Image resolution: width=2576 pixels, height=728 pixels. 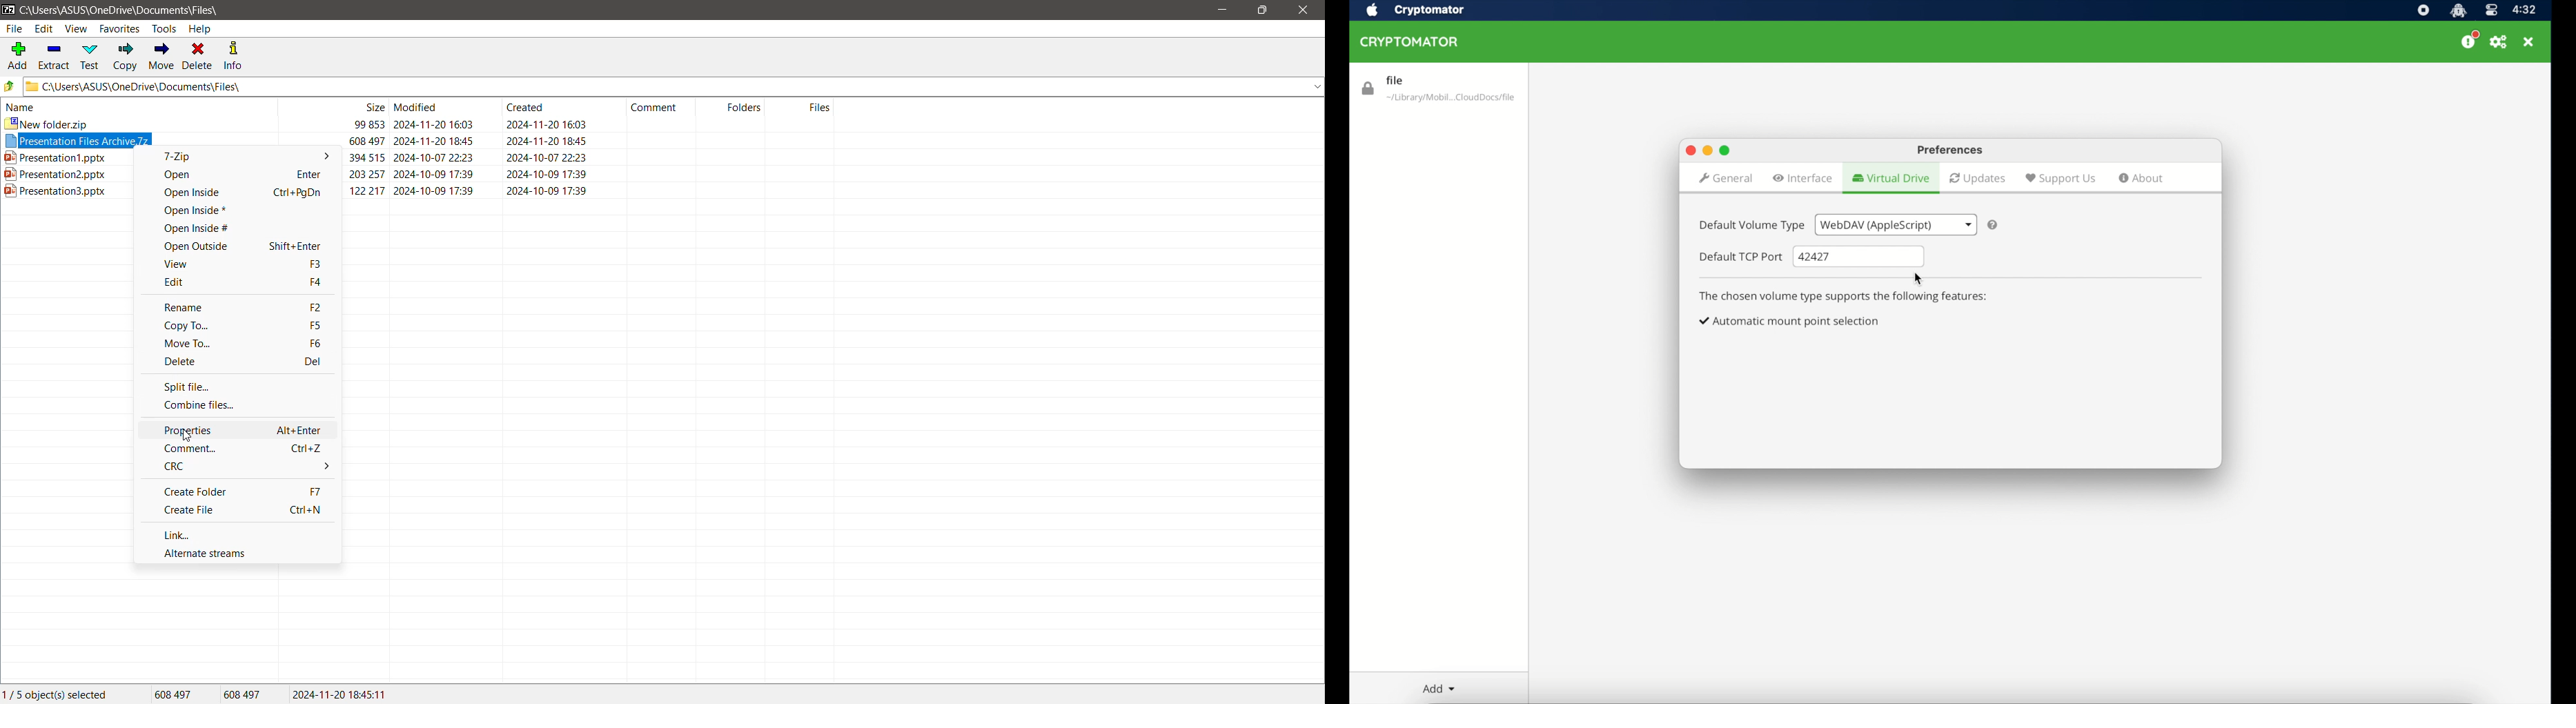 I want to click on interface, so click(x=1803, y=178).